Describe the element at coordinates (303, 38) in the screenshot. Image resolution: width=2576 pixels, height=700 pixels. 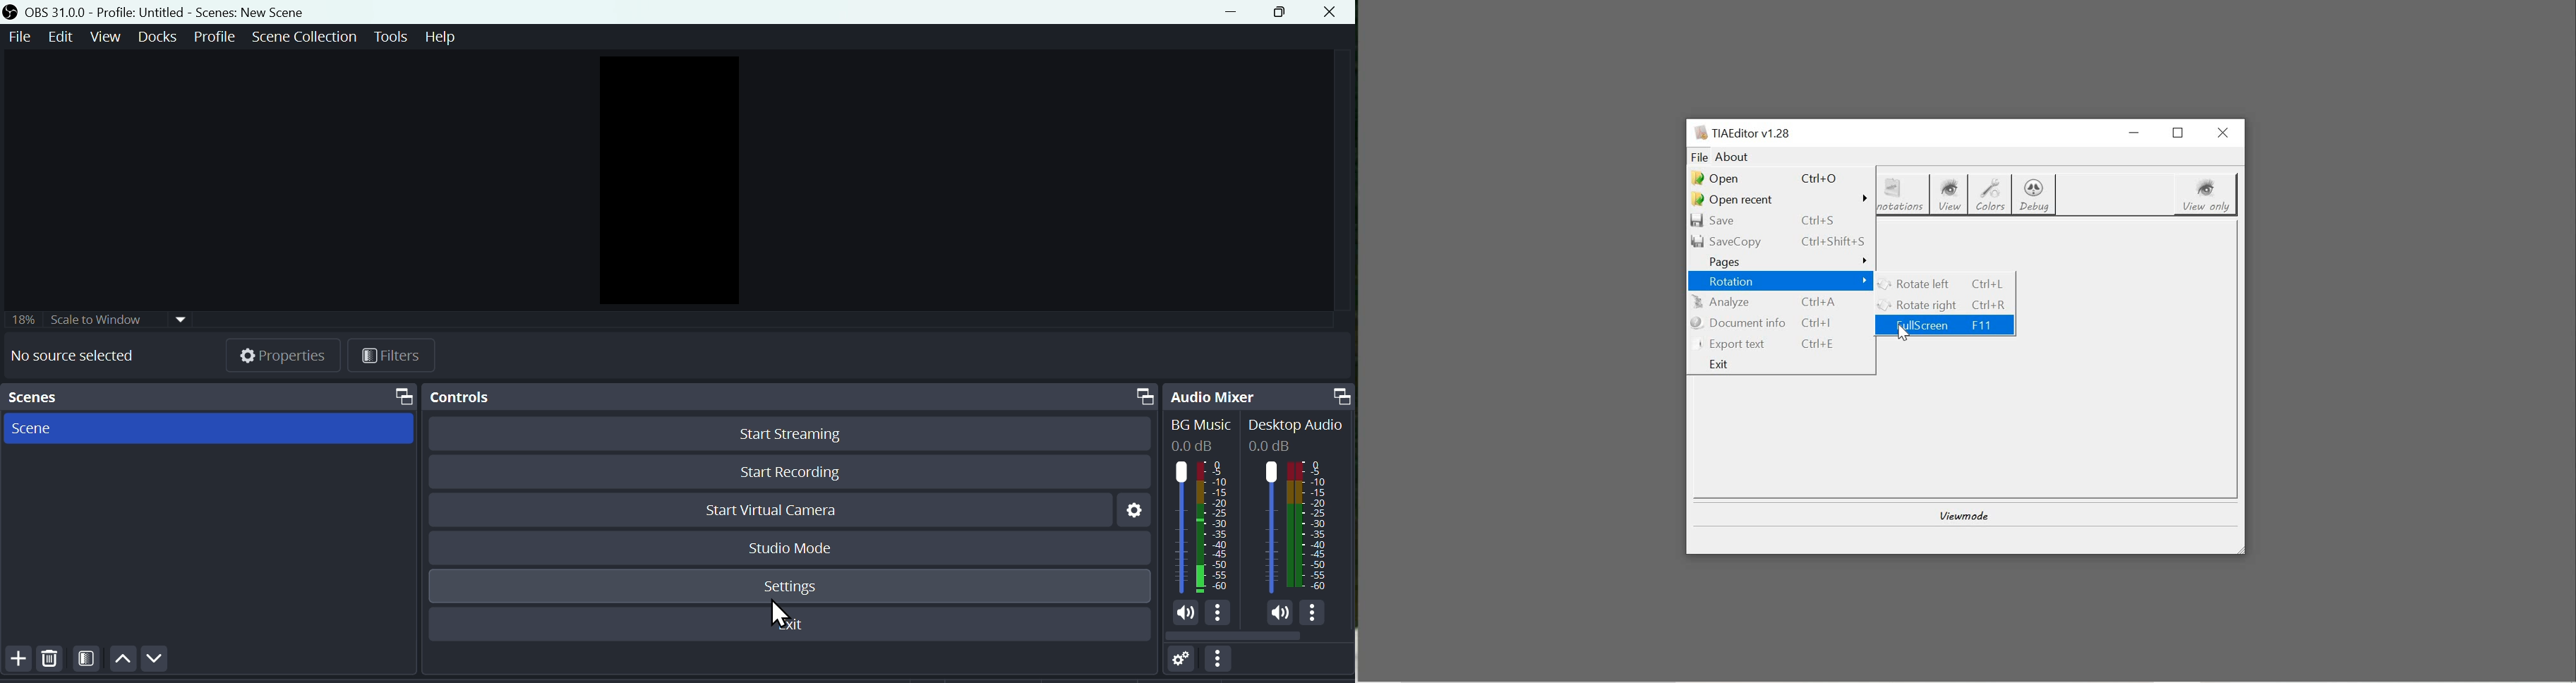
I see `Scene collection` at that location.